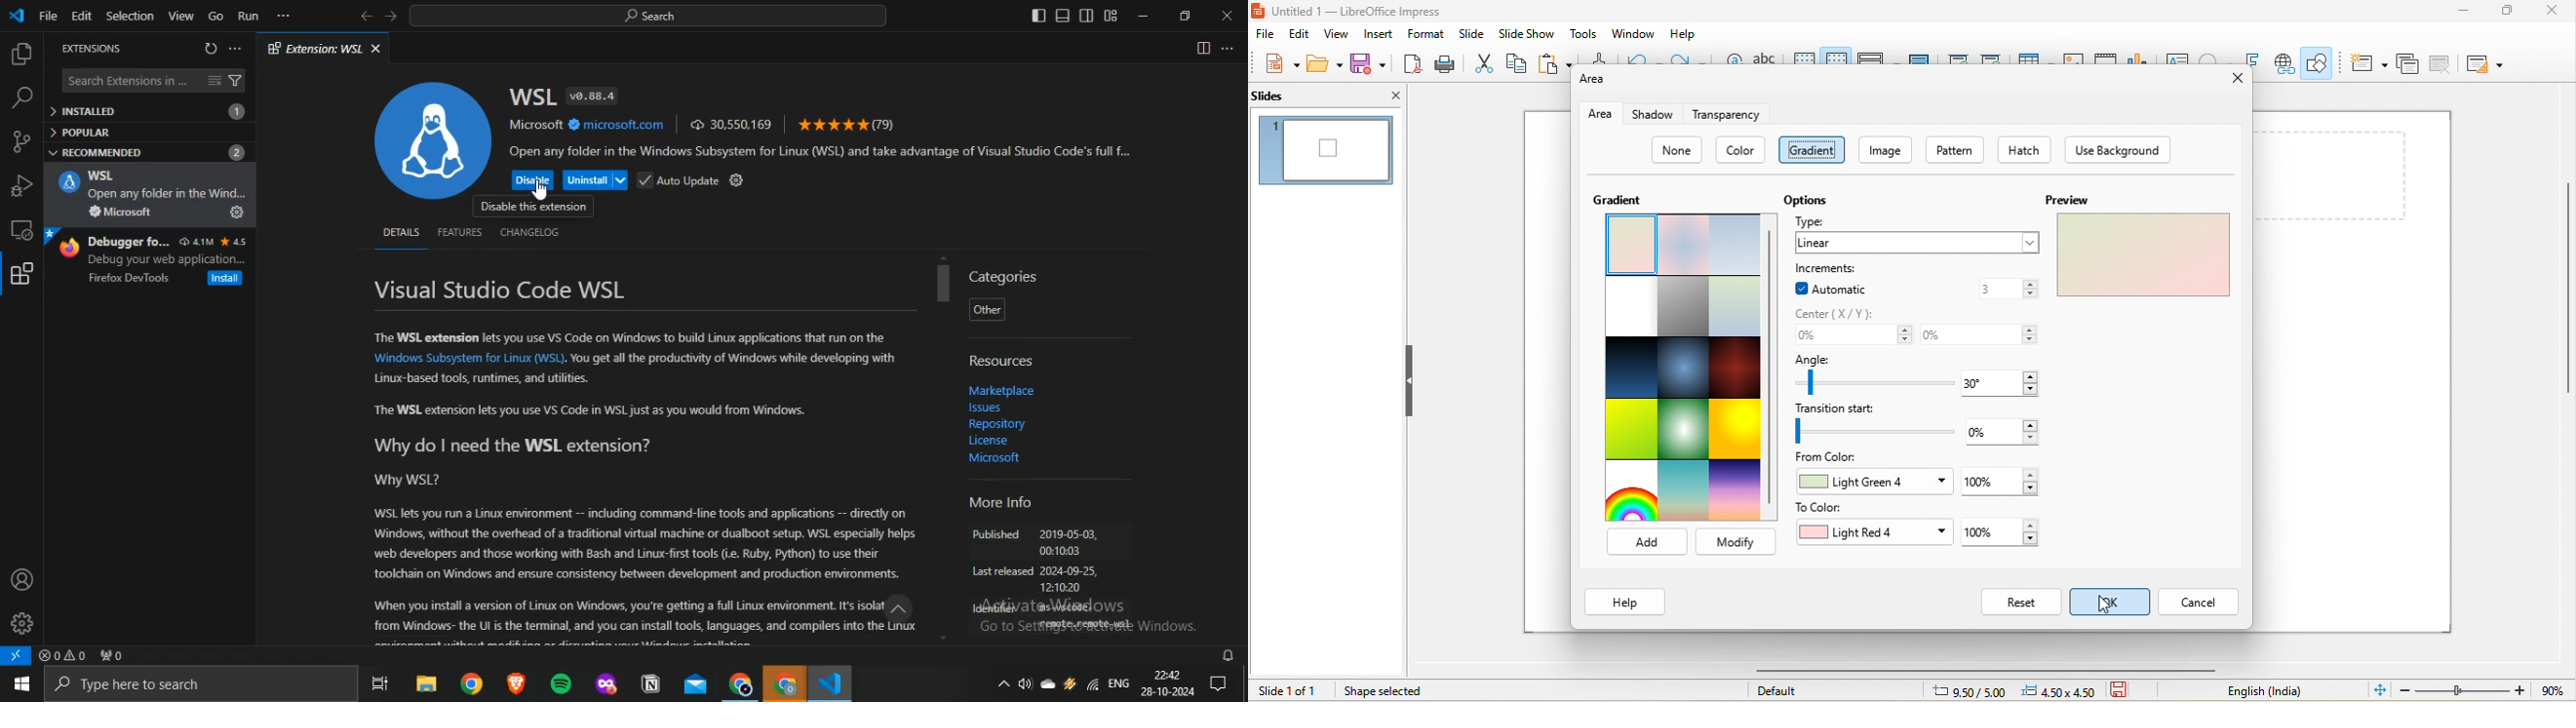  Describe the element at coordinates (1809, 222) in the screenshot. I see `type` at that location.